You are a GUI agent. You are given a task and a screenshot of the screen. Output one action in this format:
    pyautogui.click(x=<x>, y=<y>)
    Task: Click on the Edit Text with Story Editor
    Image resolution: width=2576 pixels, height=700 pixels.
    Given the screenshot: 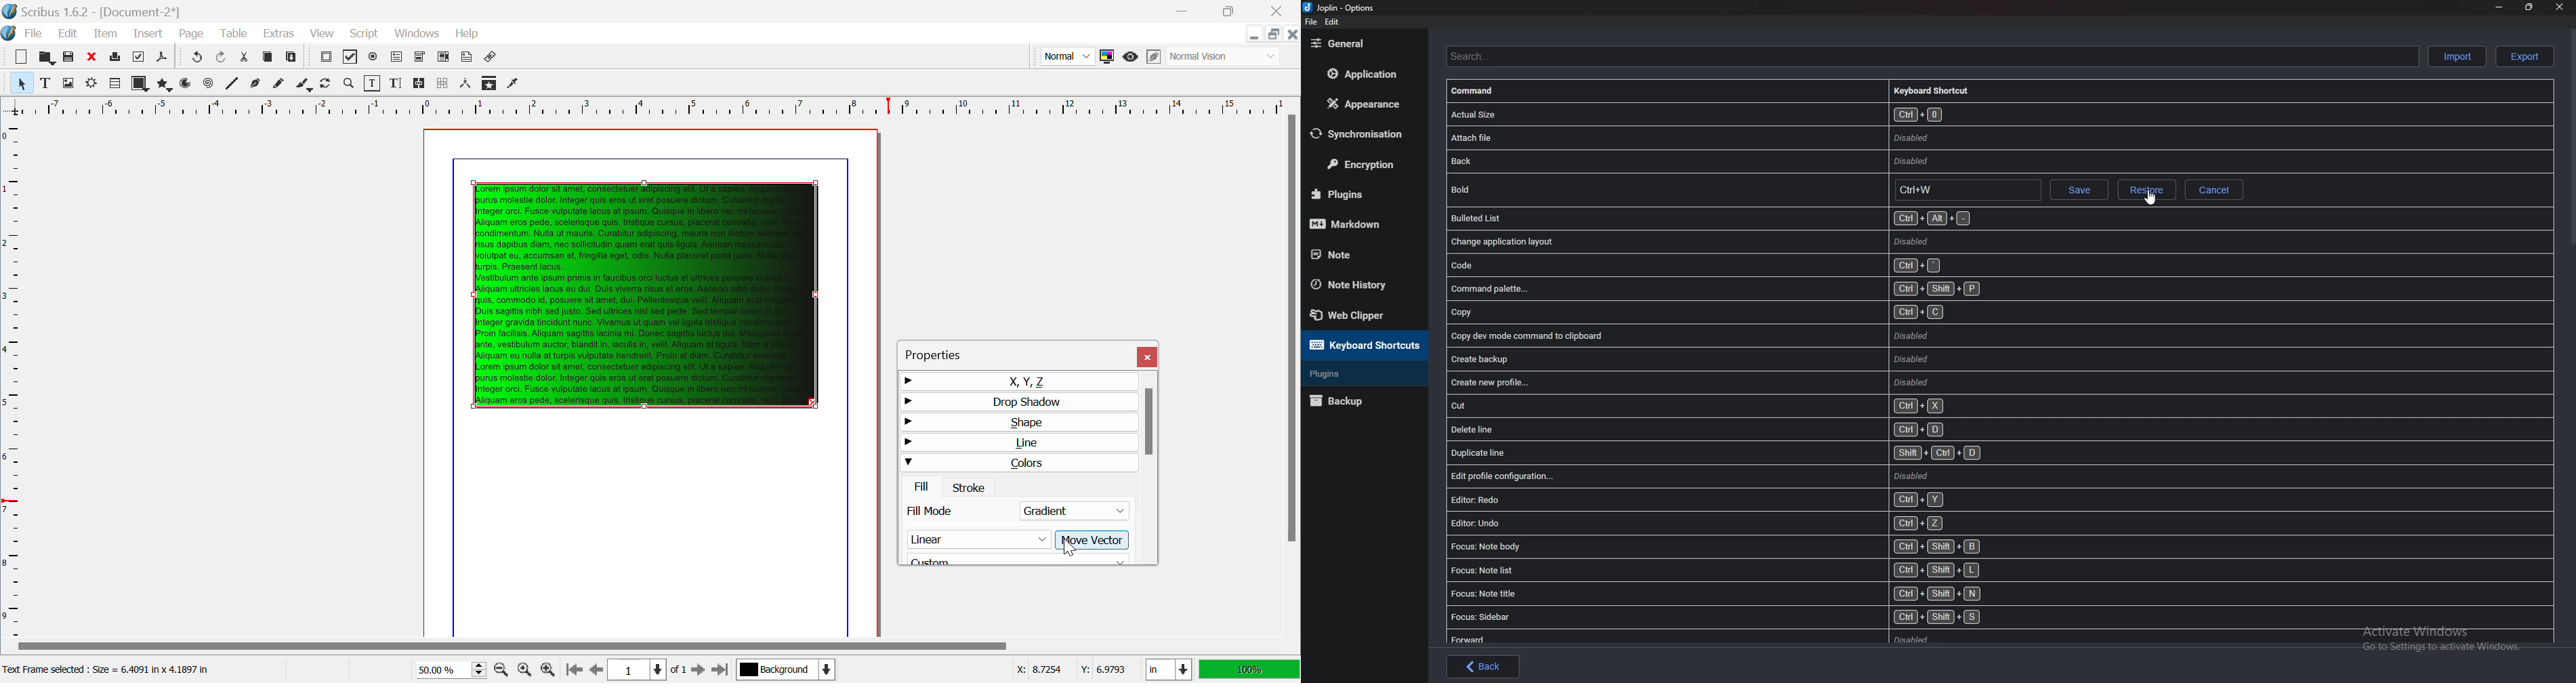 What is the action you would take?
    pyautogui.click(x=396, y=83)
    